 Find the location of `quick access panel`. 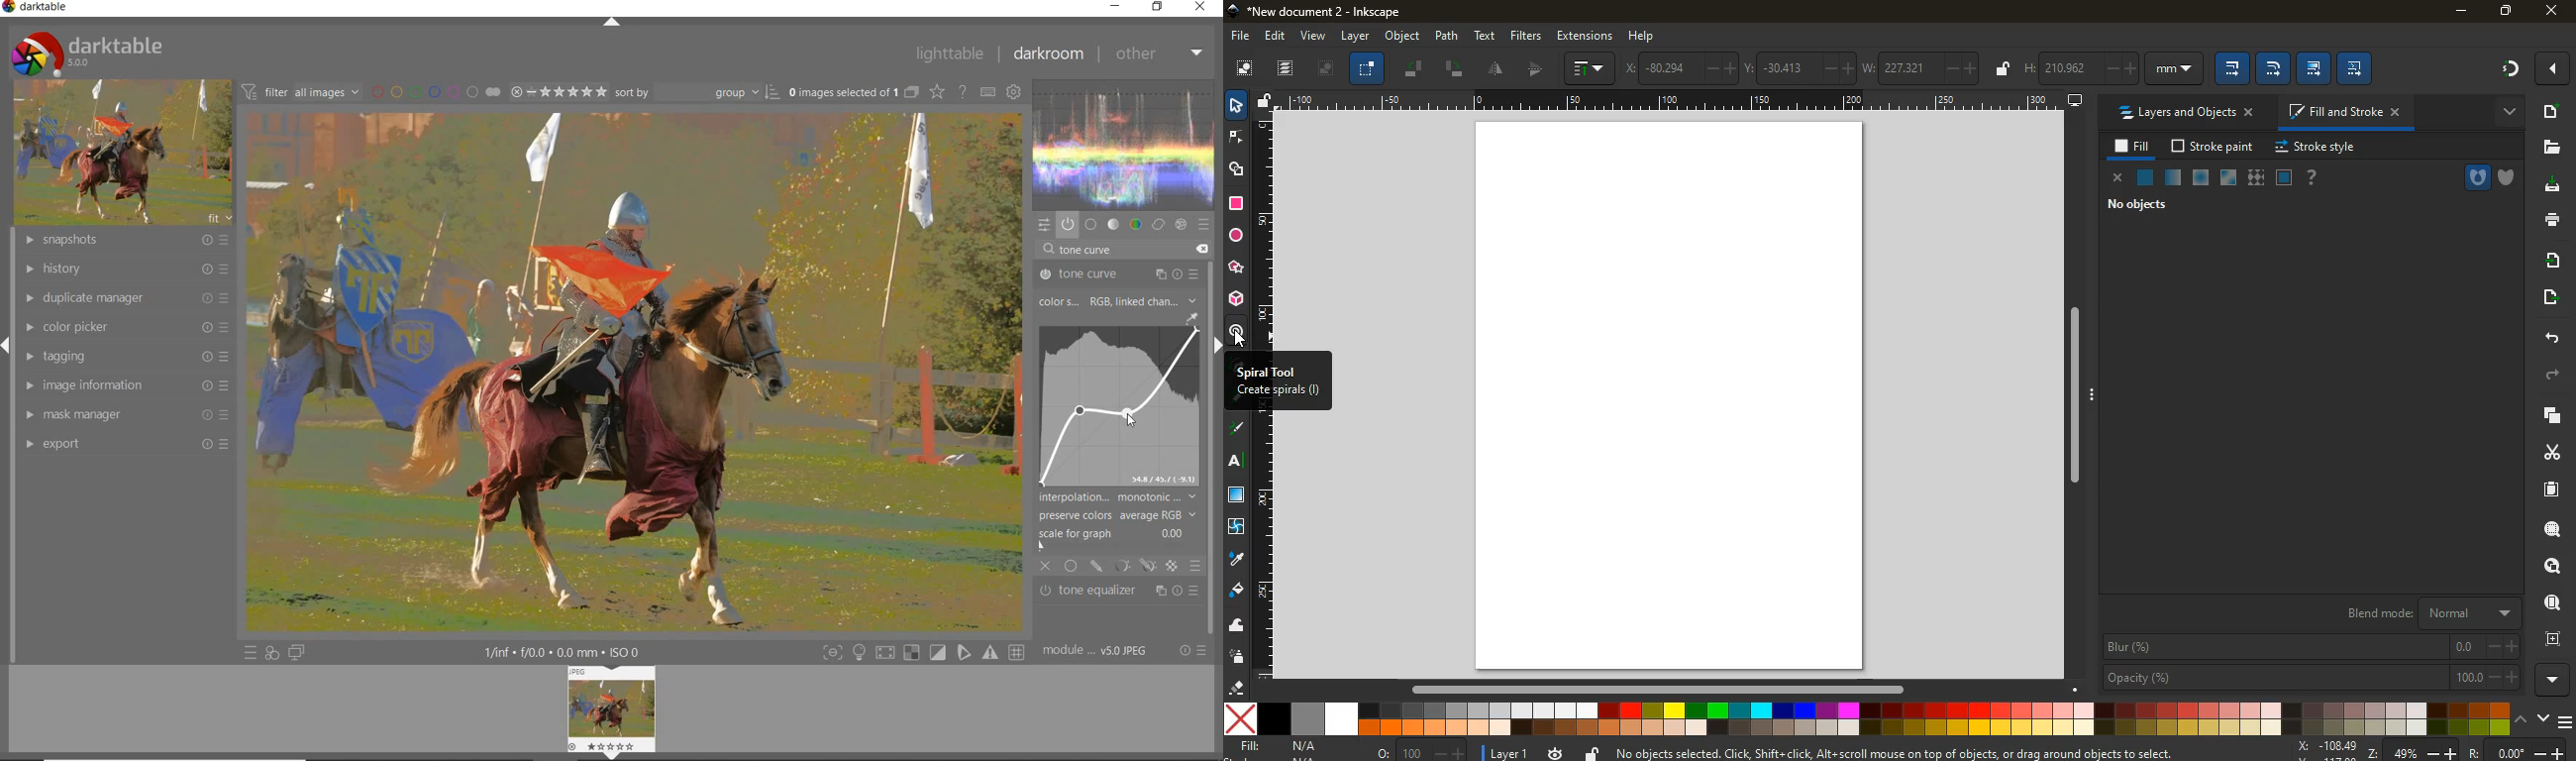

quick access panel is located at coordinates (1043, 225).